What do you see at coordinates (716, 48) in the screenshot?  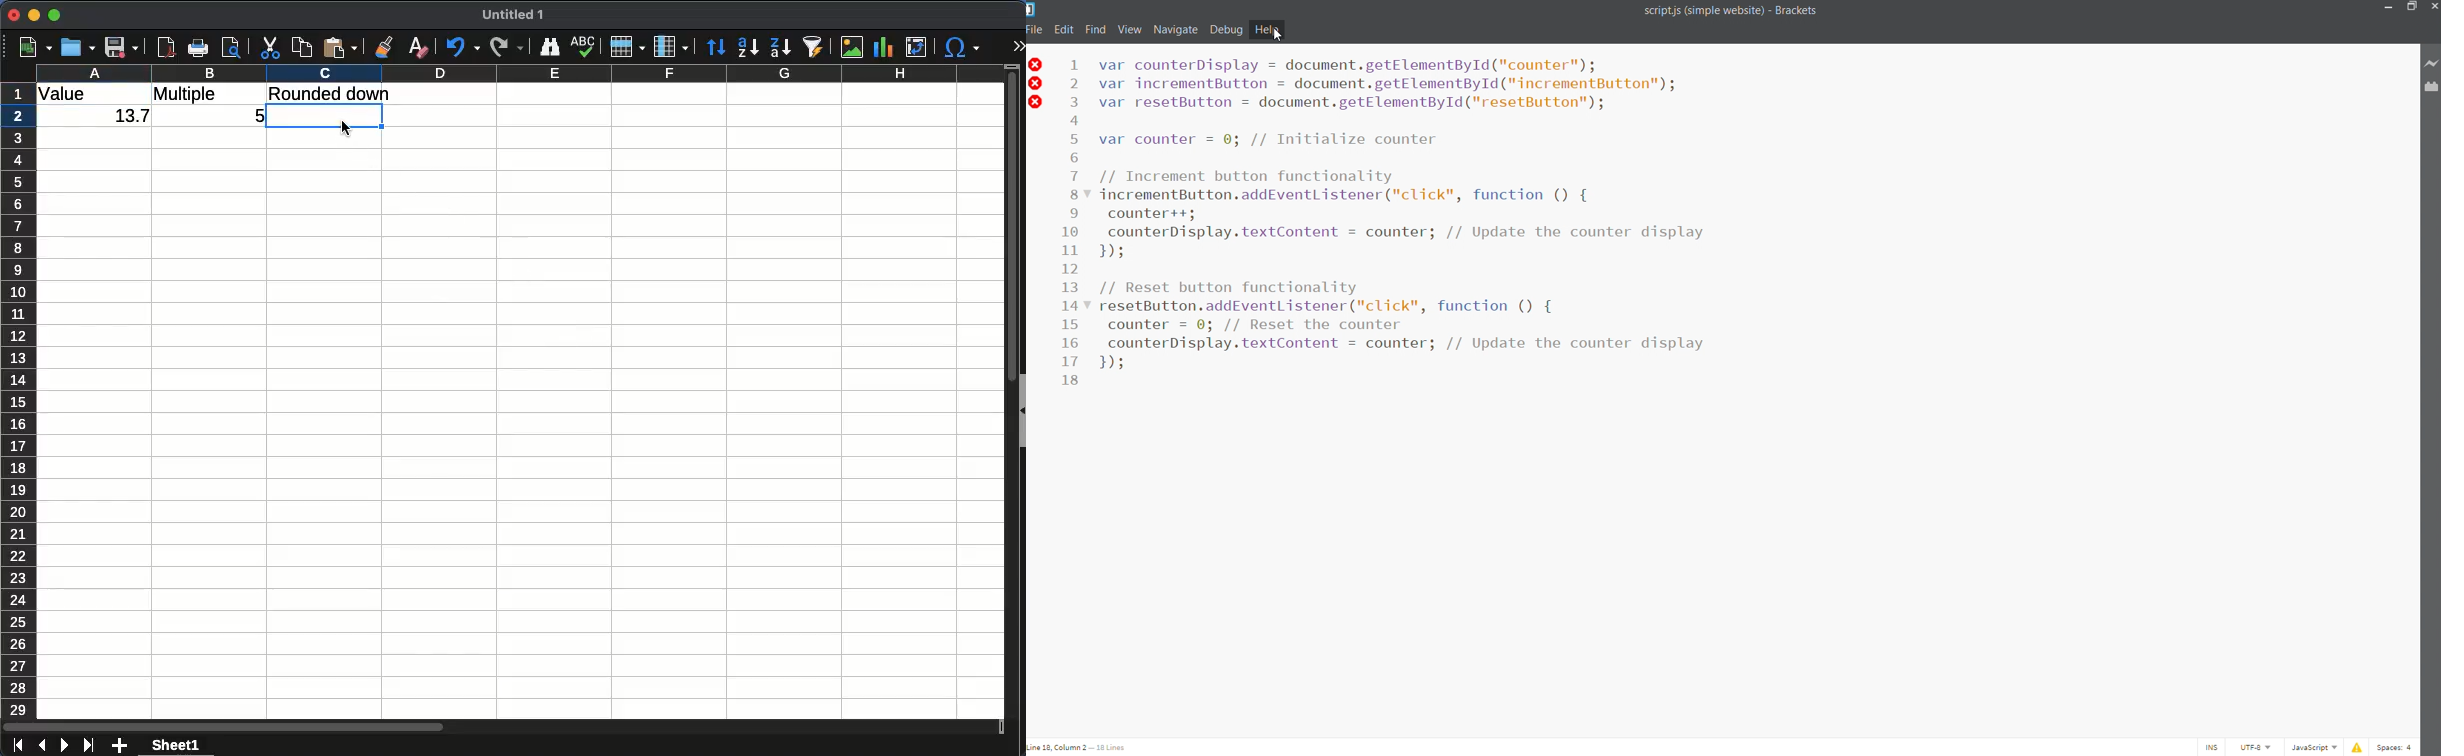 I see `sort` at bounding box center [716, 48].